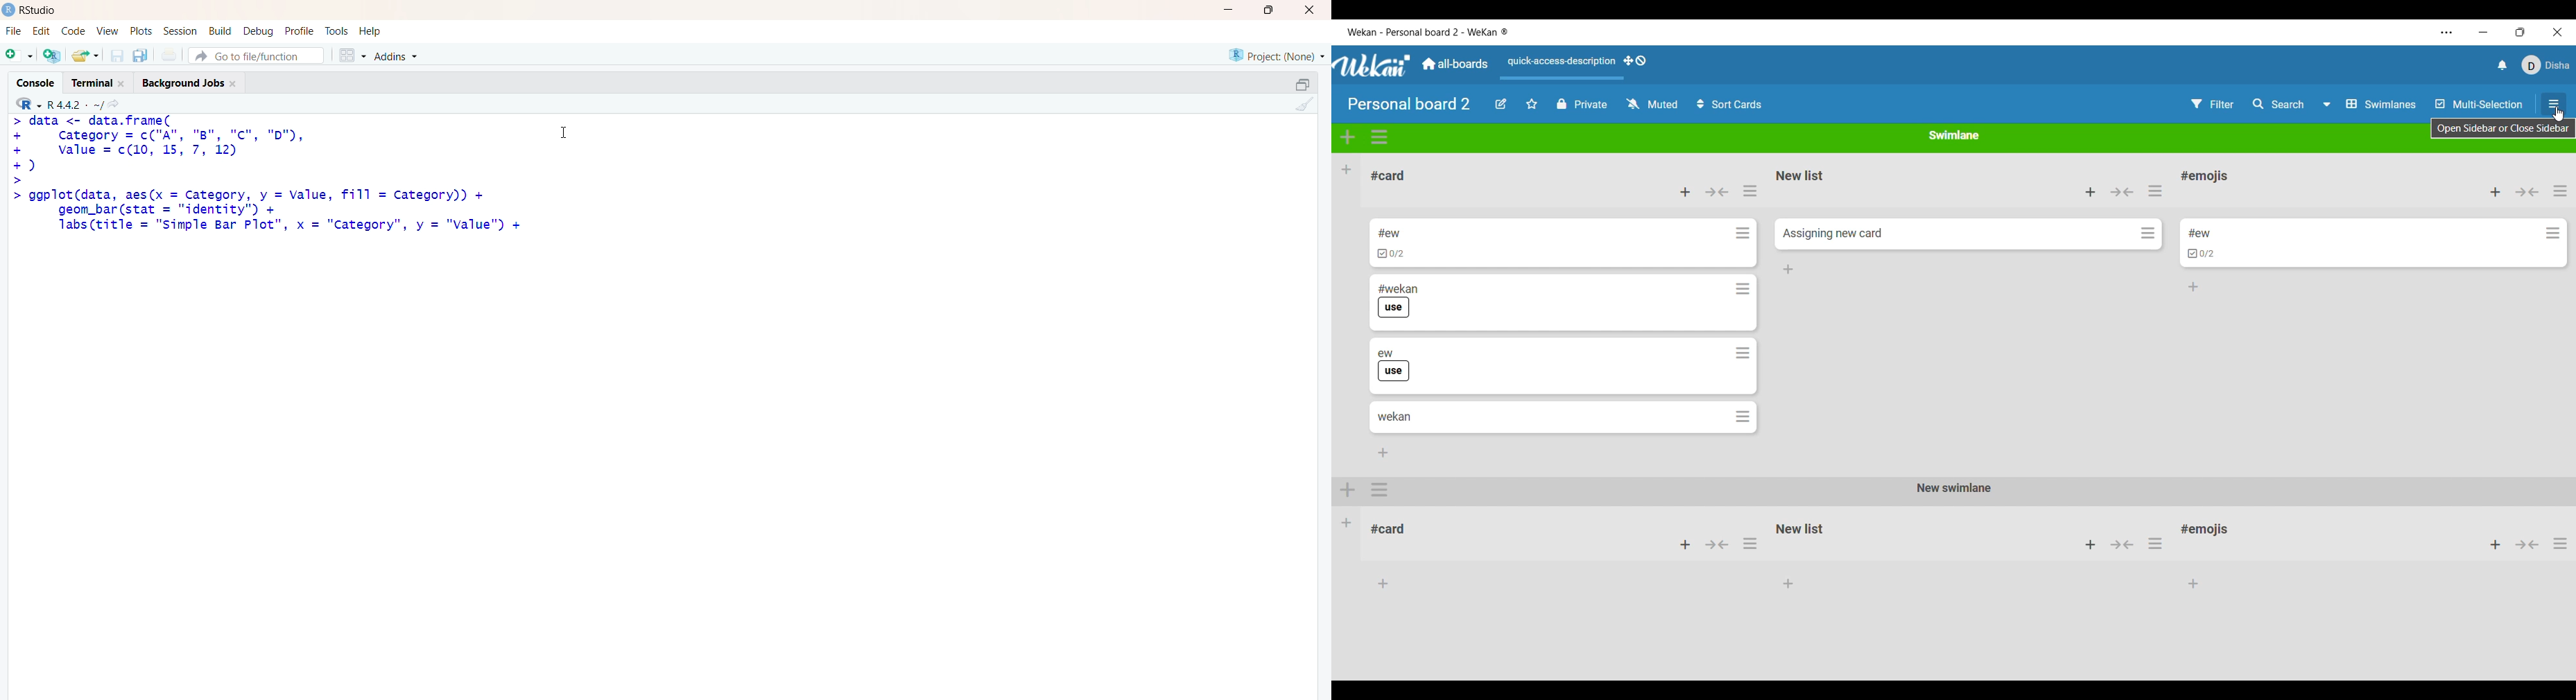 Image resolution: width=2576 pixels, height=700 pixels. I want to click on Software title and board title, so click(1428, 32).